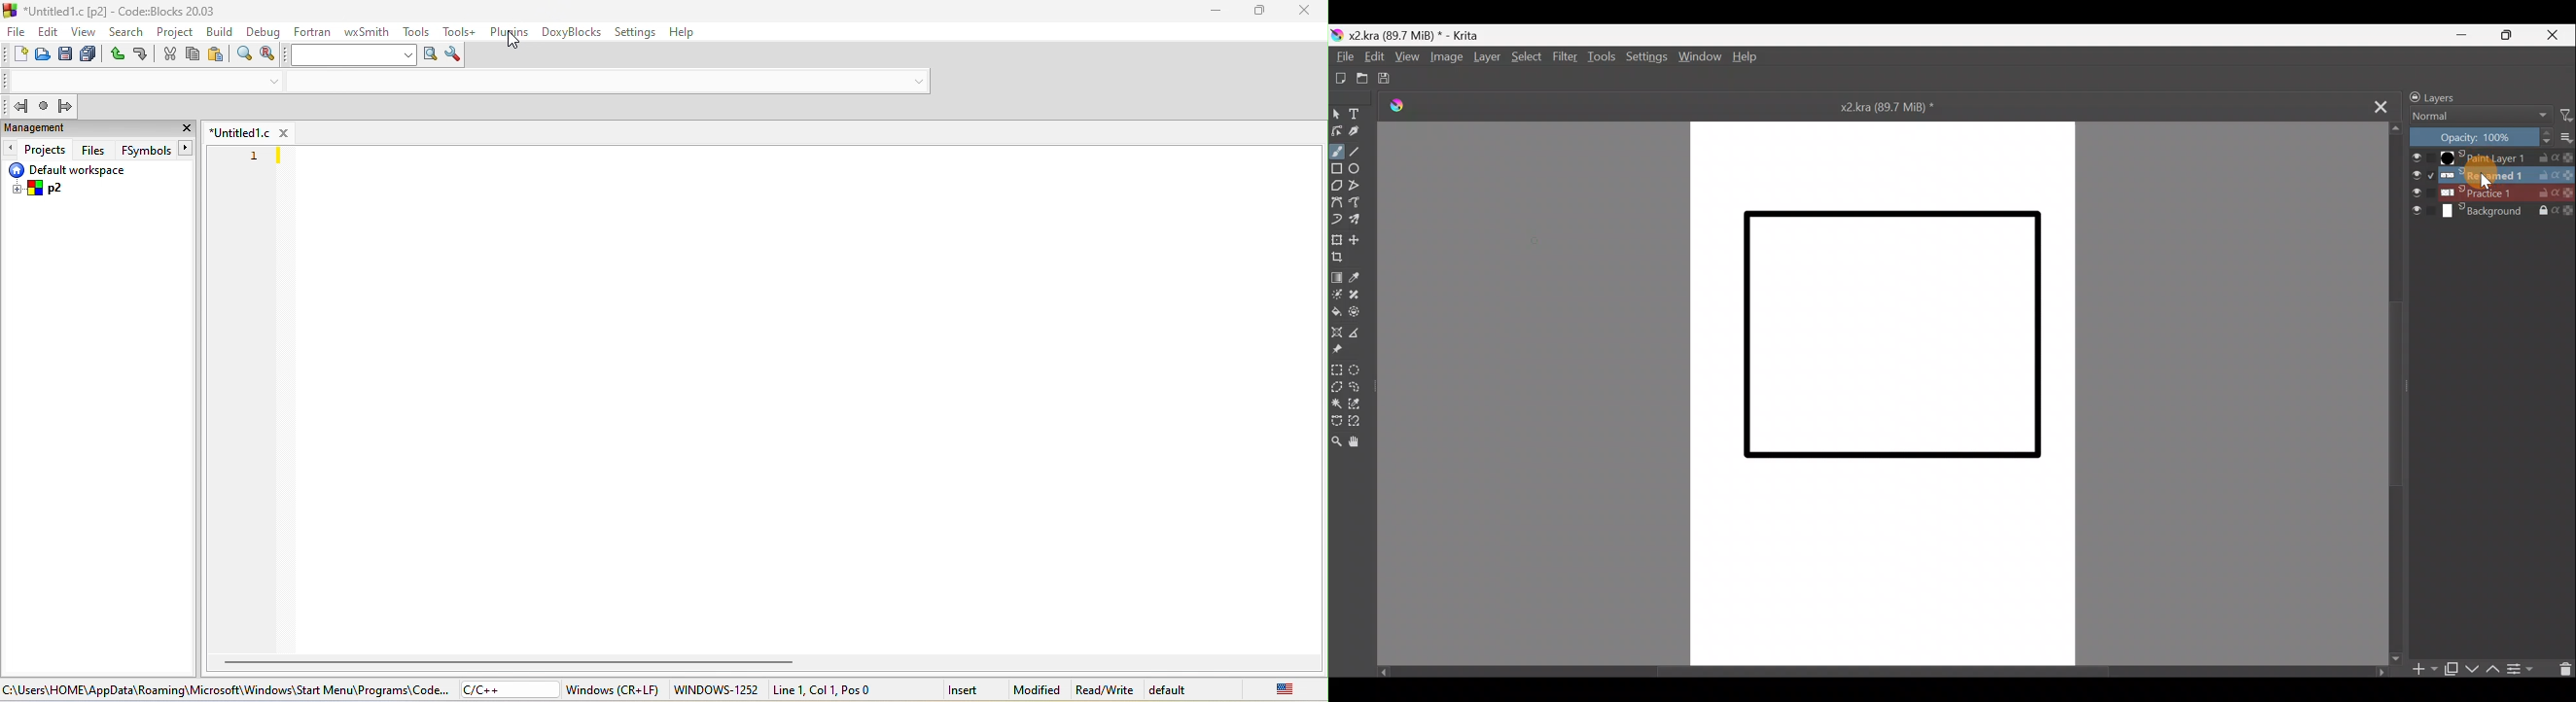  Describe the element at coordinates (1263, 12) in the screenshot. I see `maximize` at that location.